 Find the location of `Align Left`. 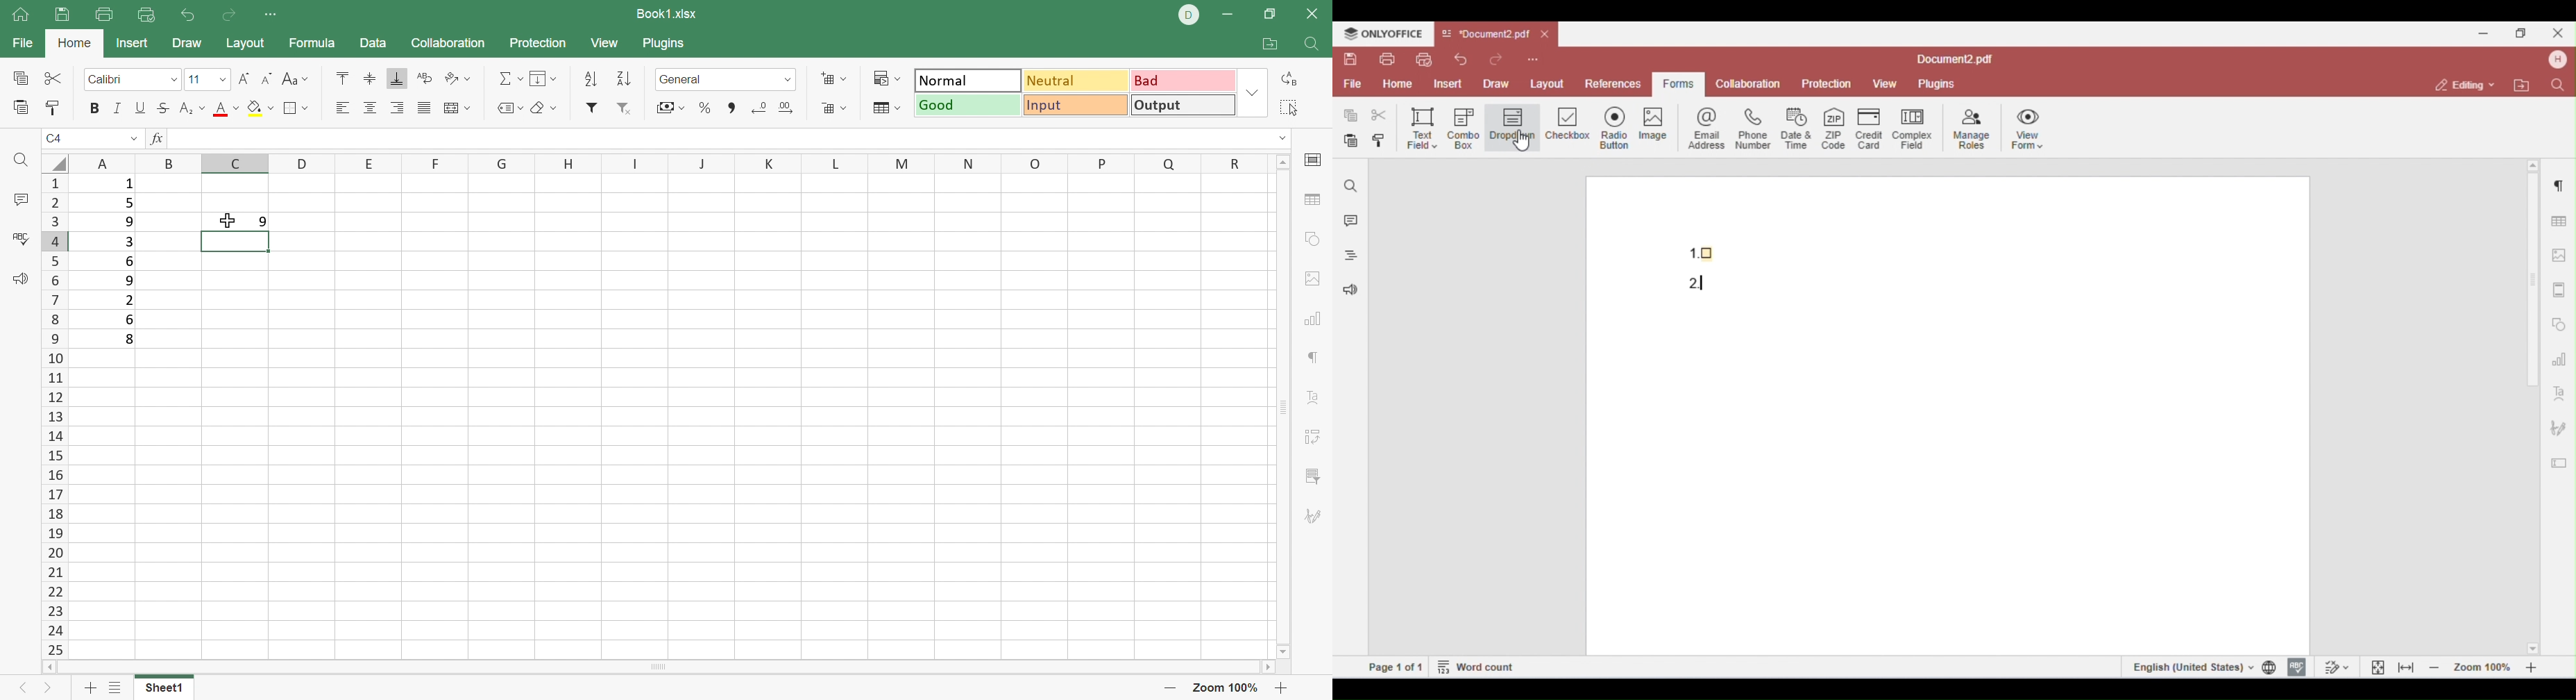

Align Left is located at coordinates (344, 108).